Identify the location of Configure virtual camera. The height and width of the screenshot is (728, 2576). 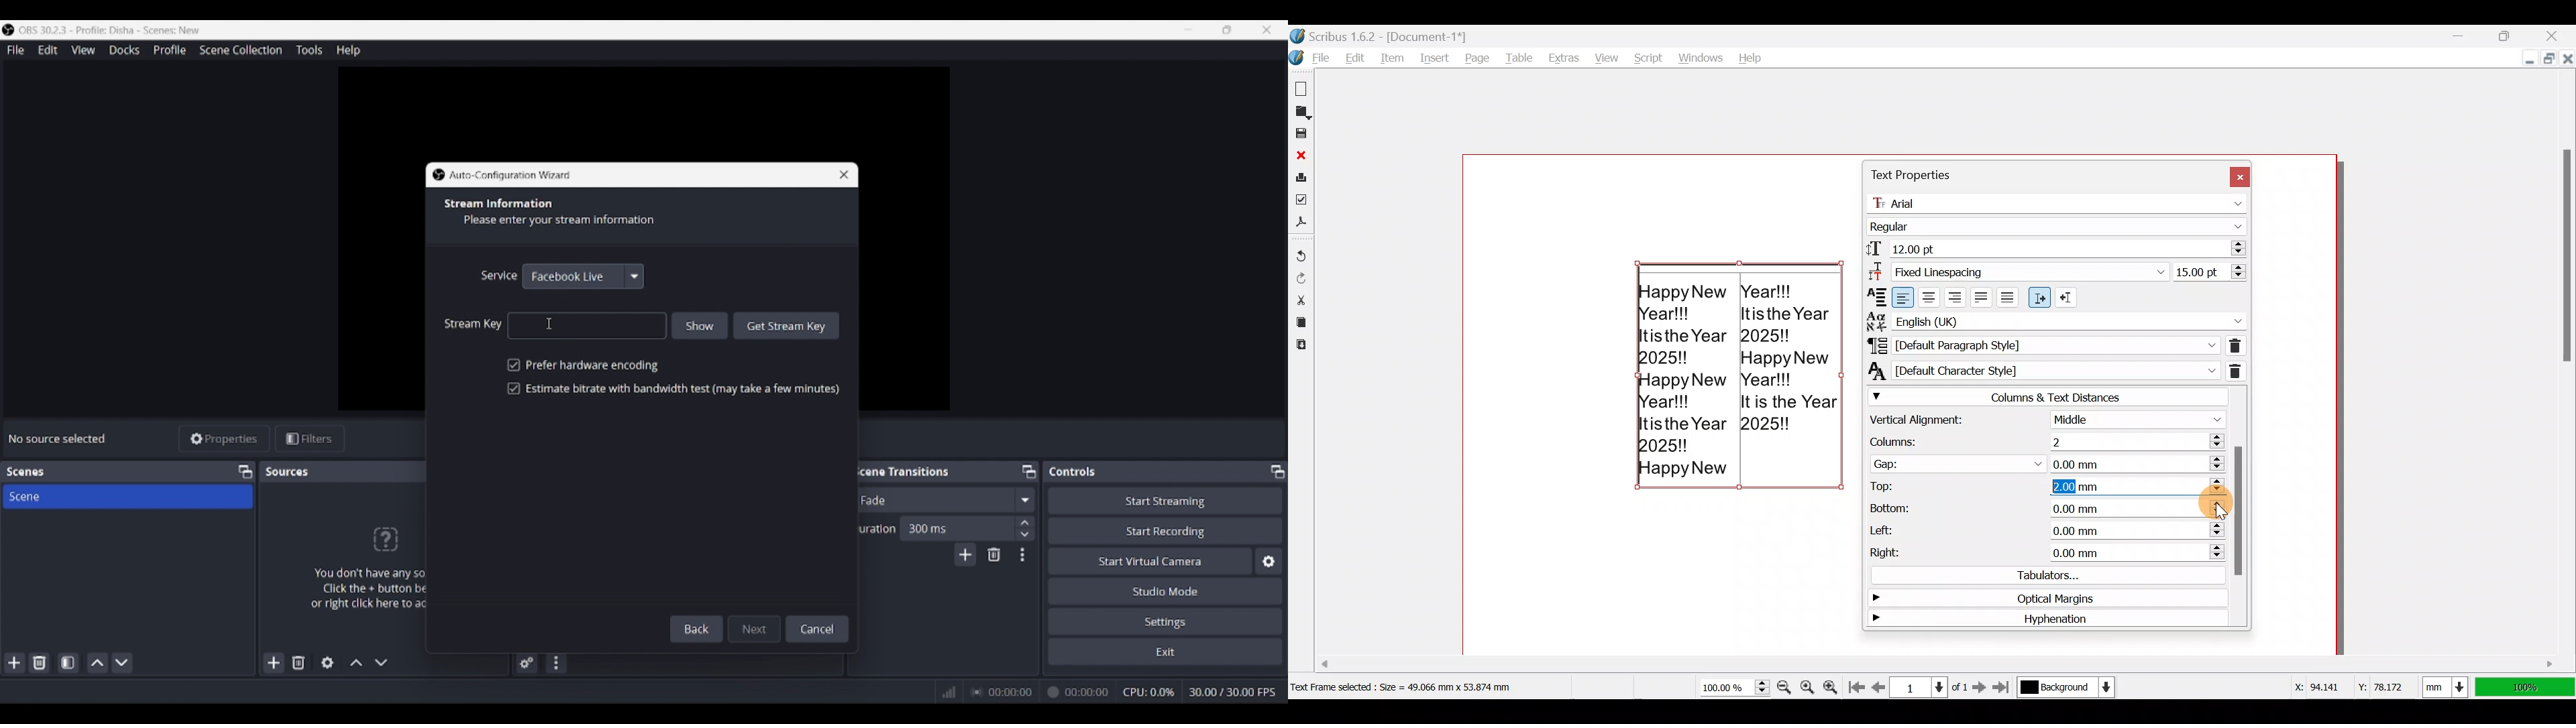
(1269, 561).